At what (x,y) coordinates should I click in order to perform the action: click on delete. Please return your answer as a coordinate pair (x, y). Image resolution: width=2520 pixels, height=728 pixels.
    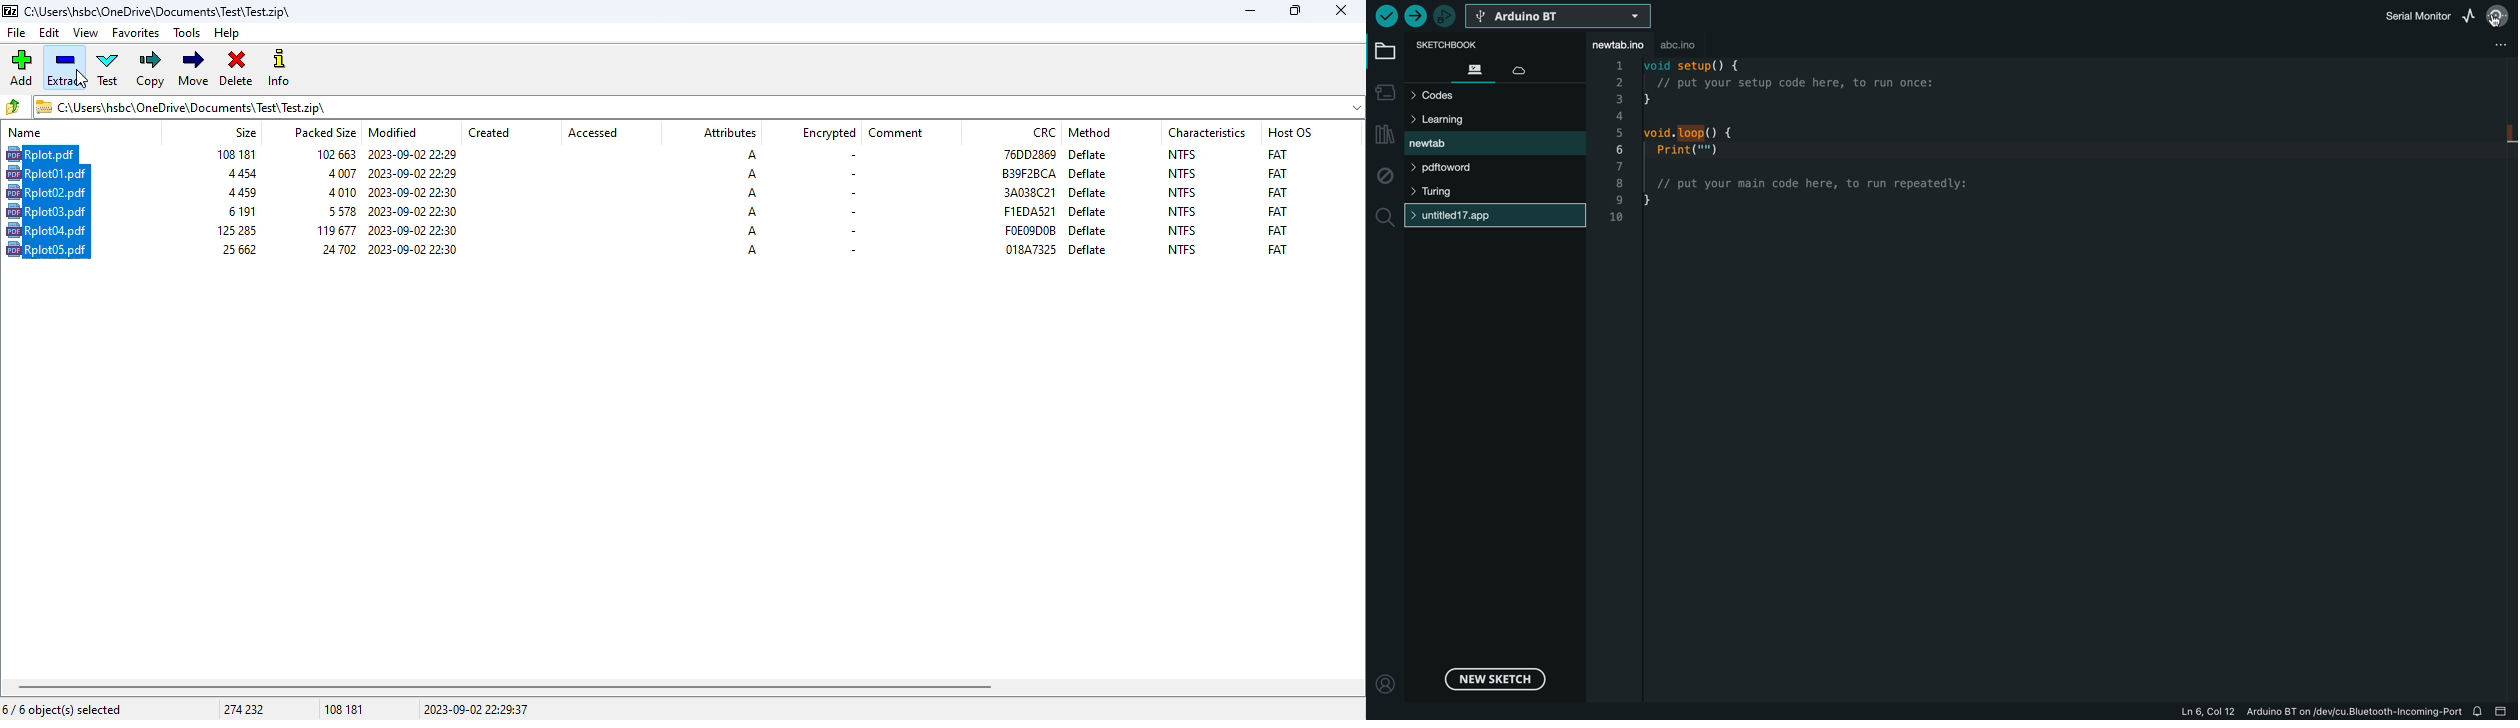
    Looking at the image, I should click on (236, 69).